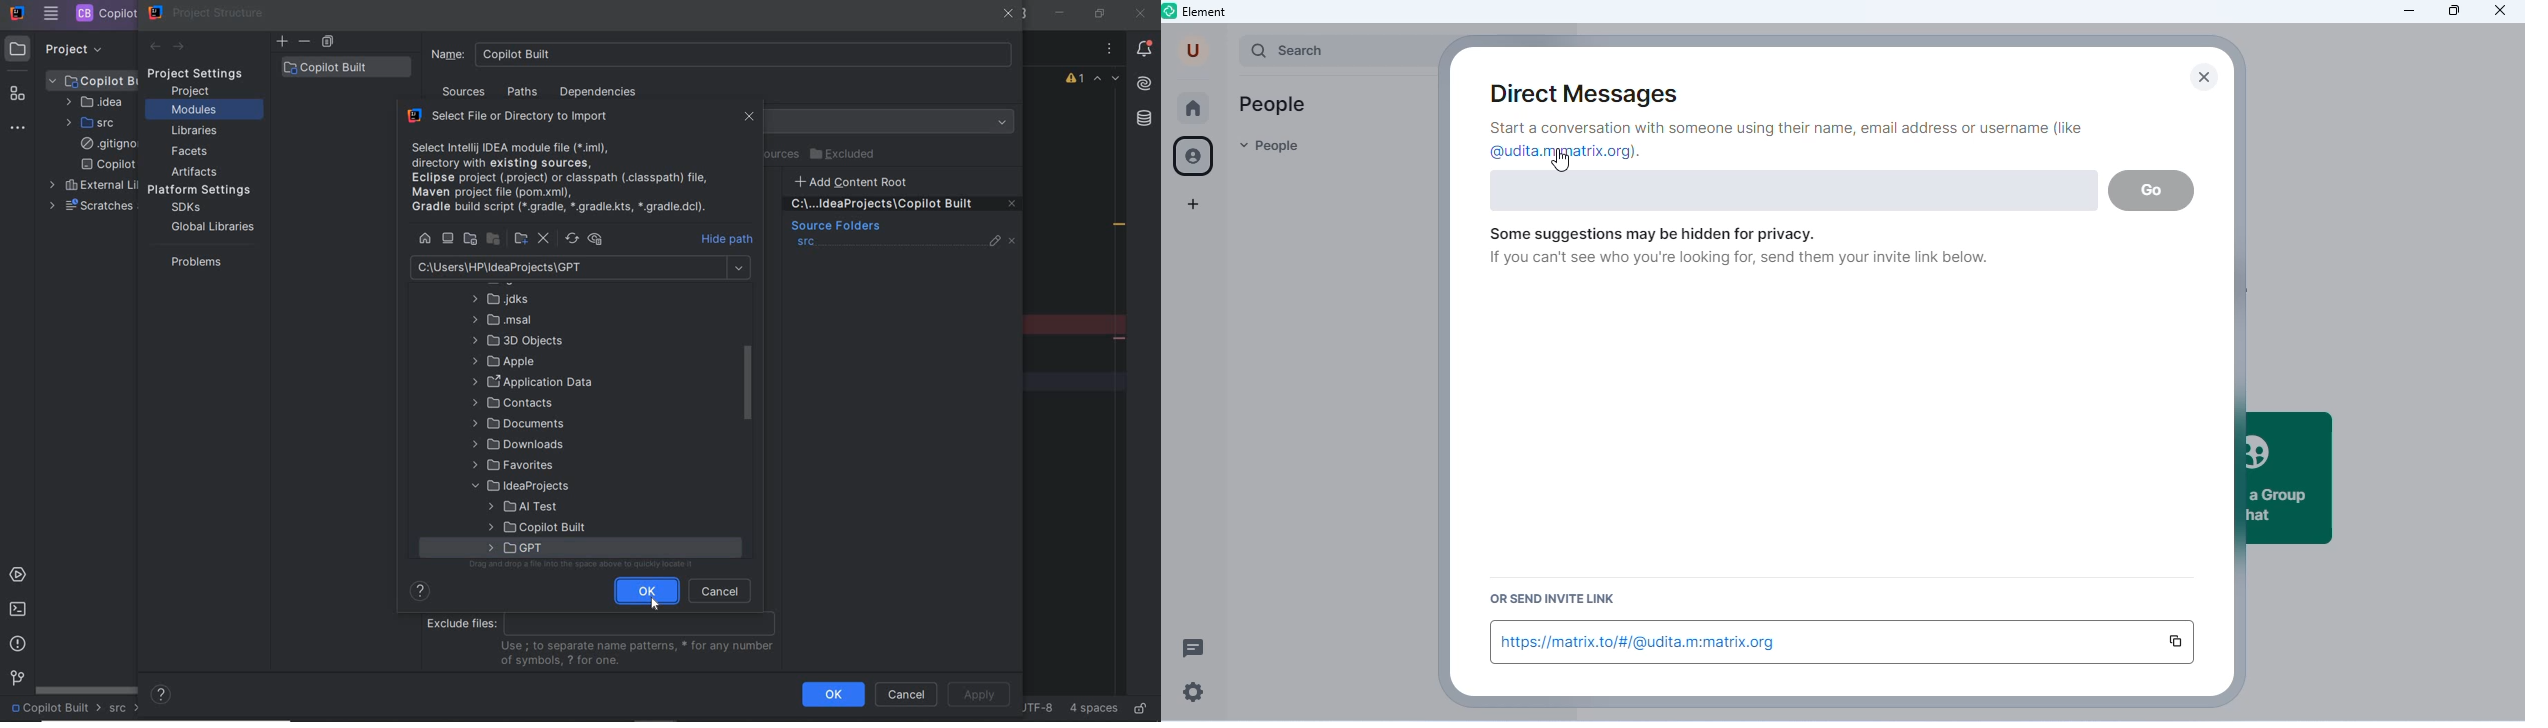 This screenshot has height=728, width=2548. What do you see at coordinates (2499, 11) in the screenshot?
I see `close` at bounding box center [2499, 11].